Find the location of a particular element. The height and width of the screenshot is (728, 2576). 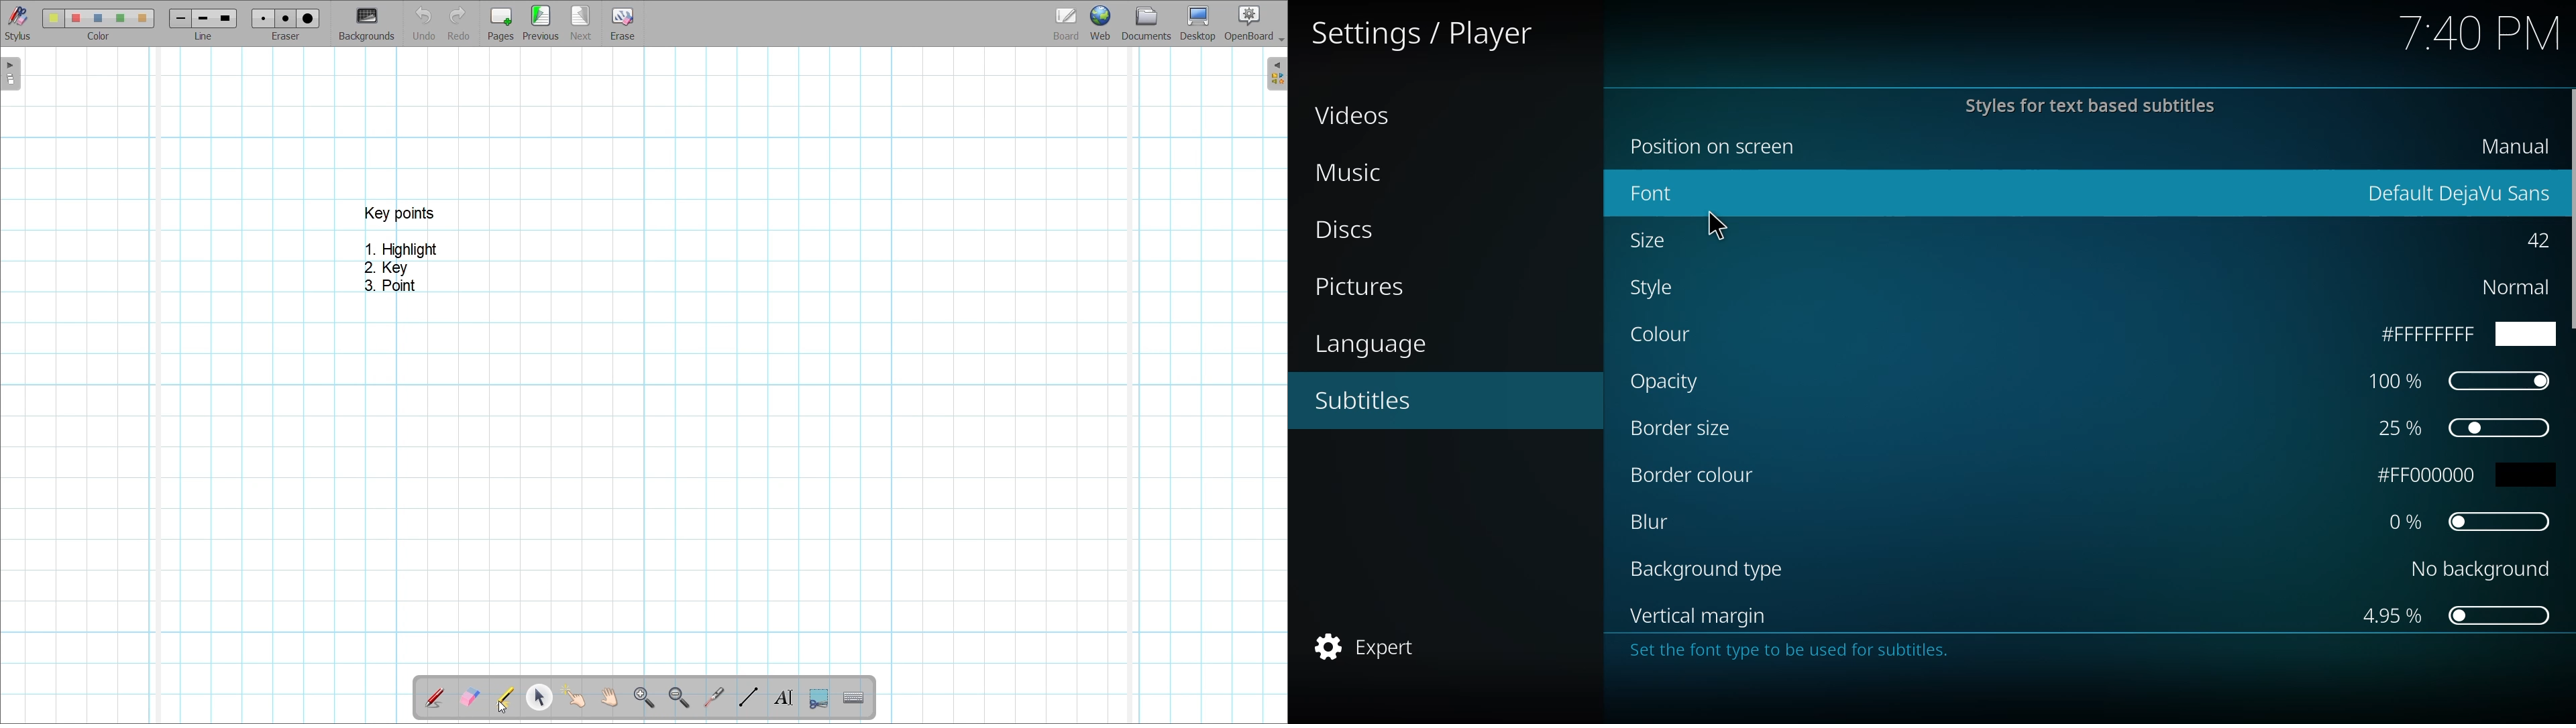

eraser 2 is located at coordinates (285, 18).